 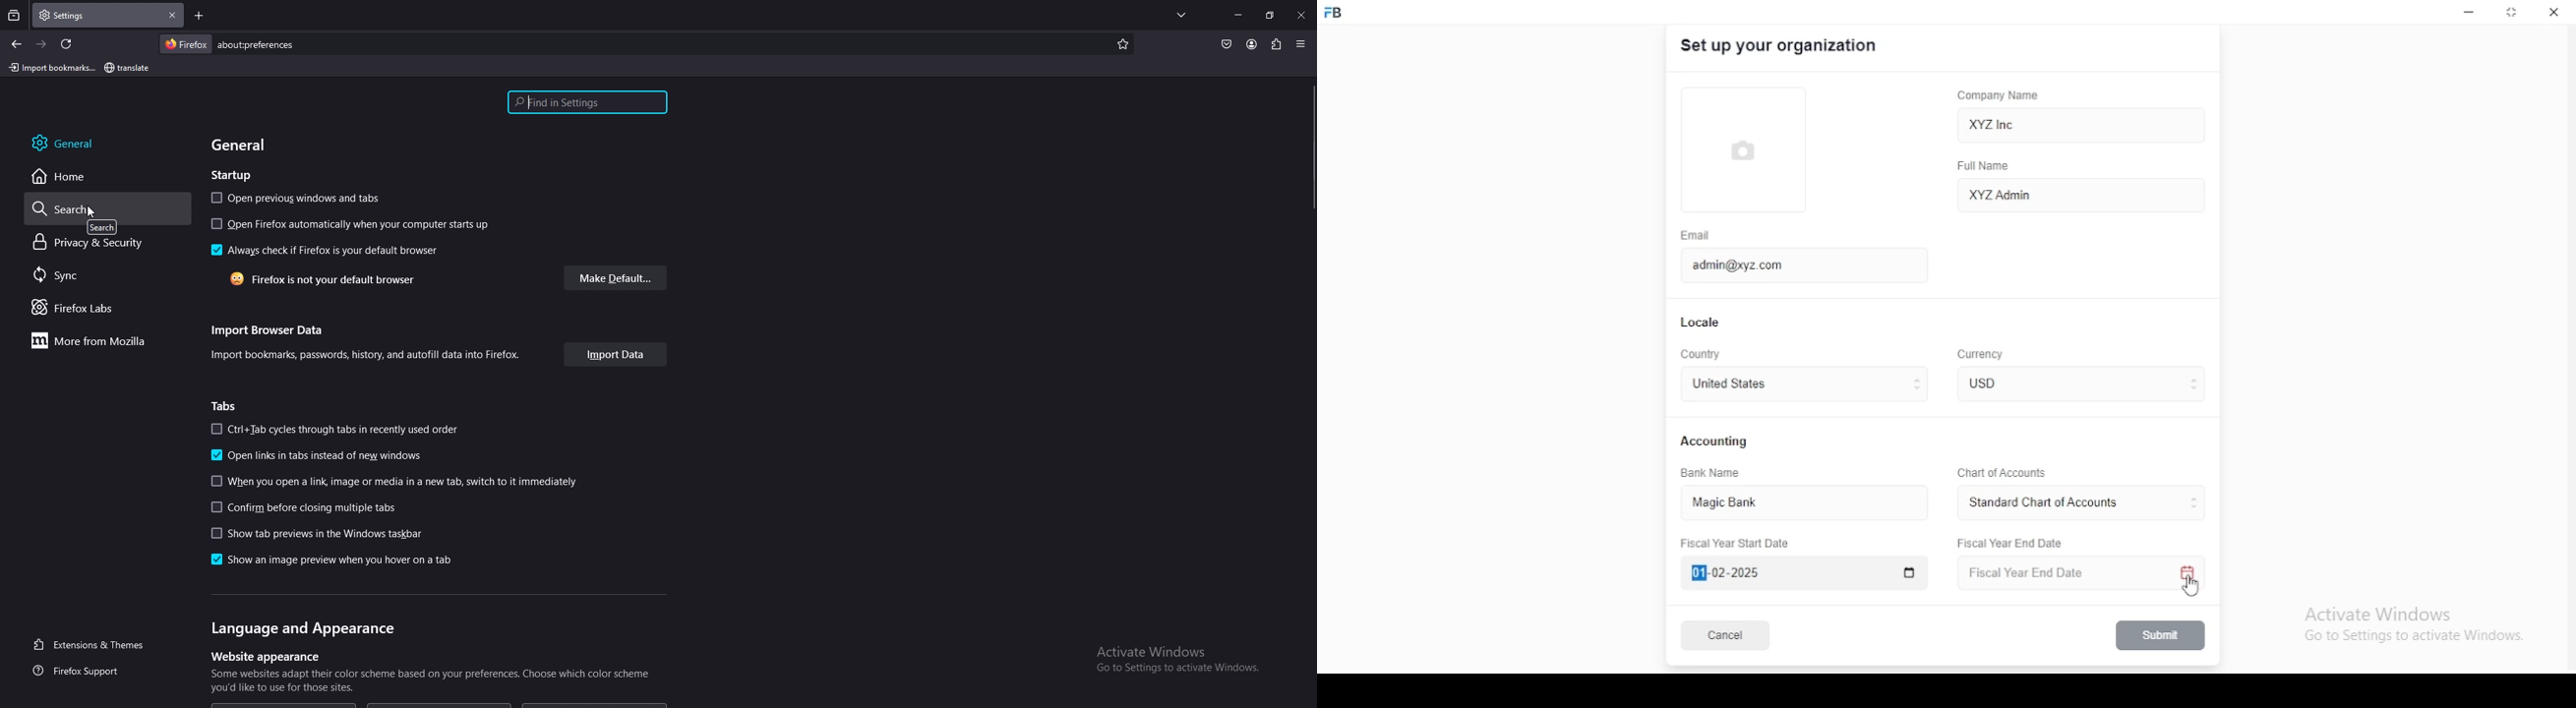 What do you see at coordinates (1711, 473) in the screenshot?
I see `bank name` at bounding box center [1711, 473].